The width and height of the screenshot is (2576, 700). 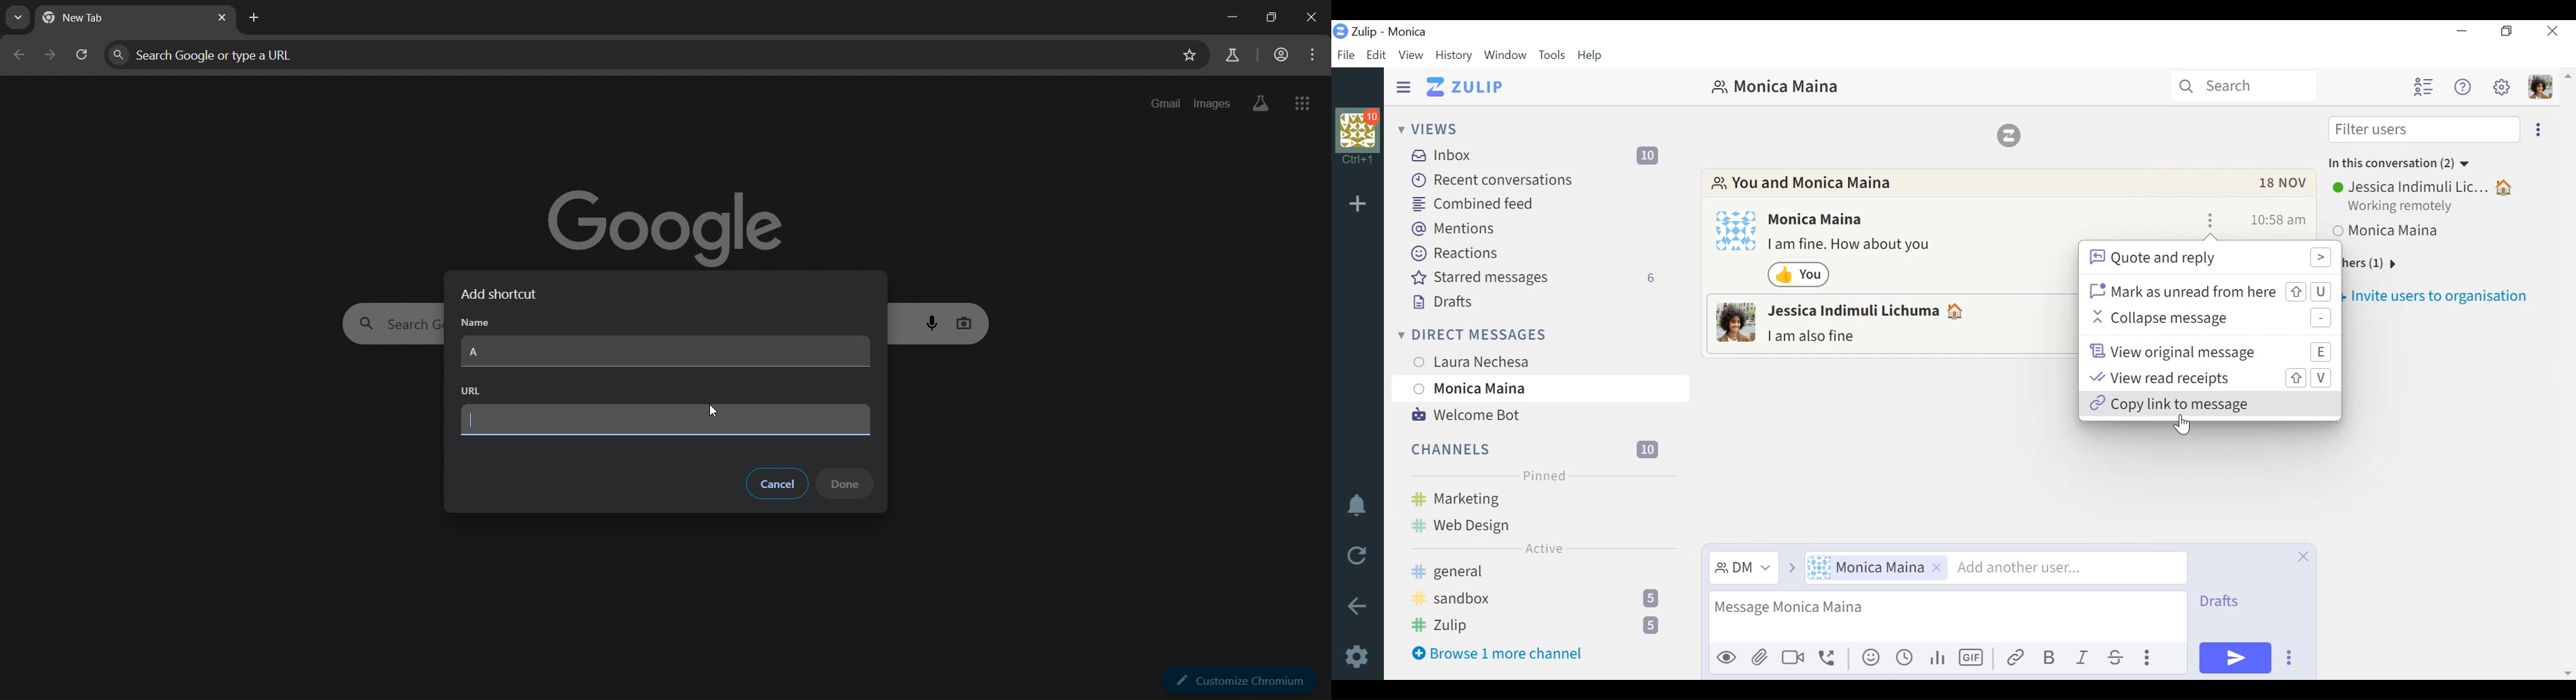 What do you see at coordinates (2236, 659) in the screenshot?
I see `send` at bounding box center [2236, 659].